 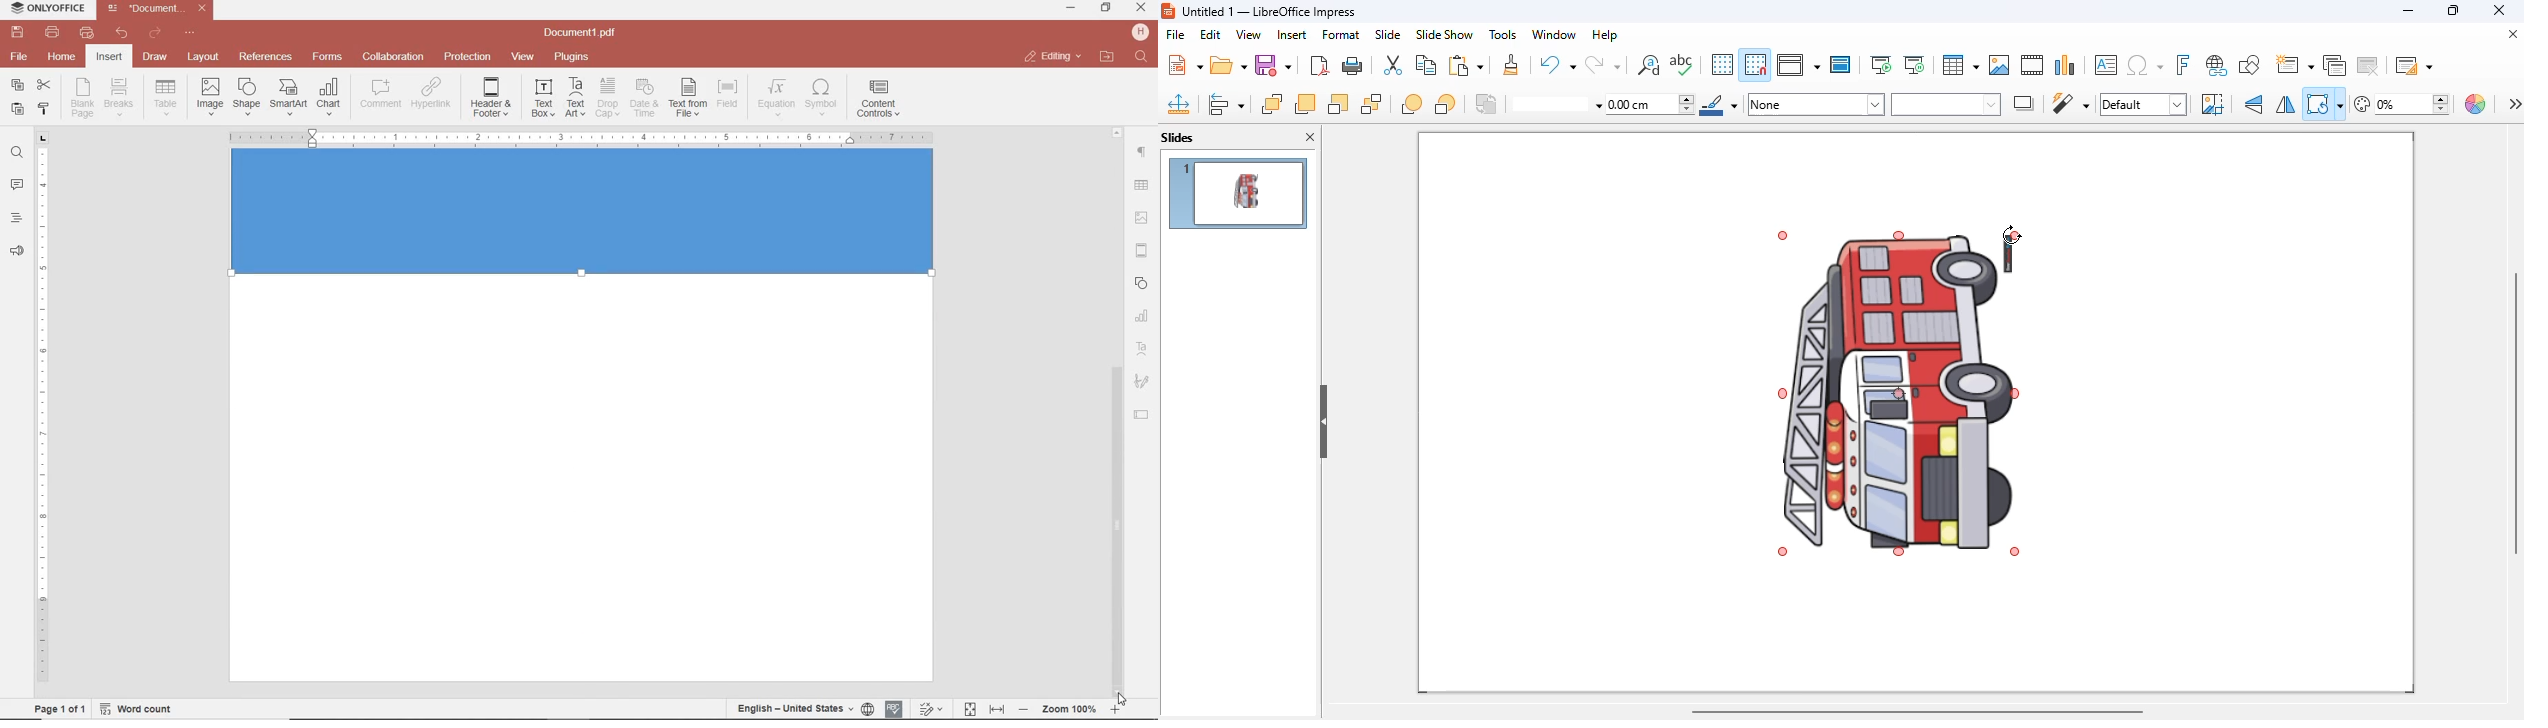 I want to click on tab stop, so click(x=43, y=137).